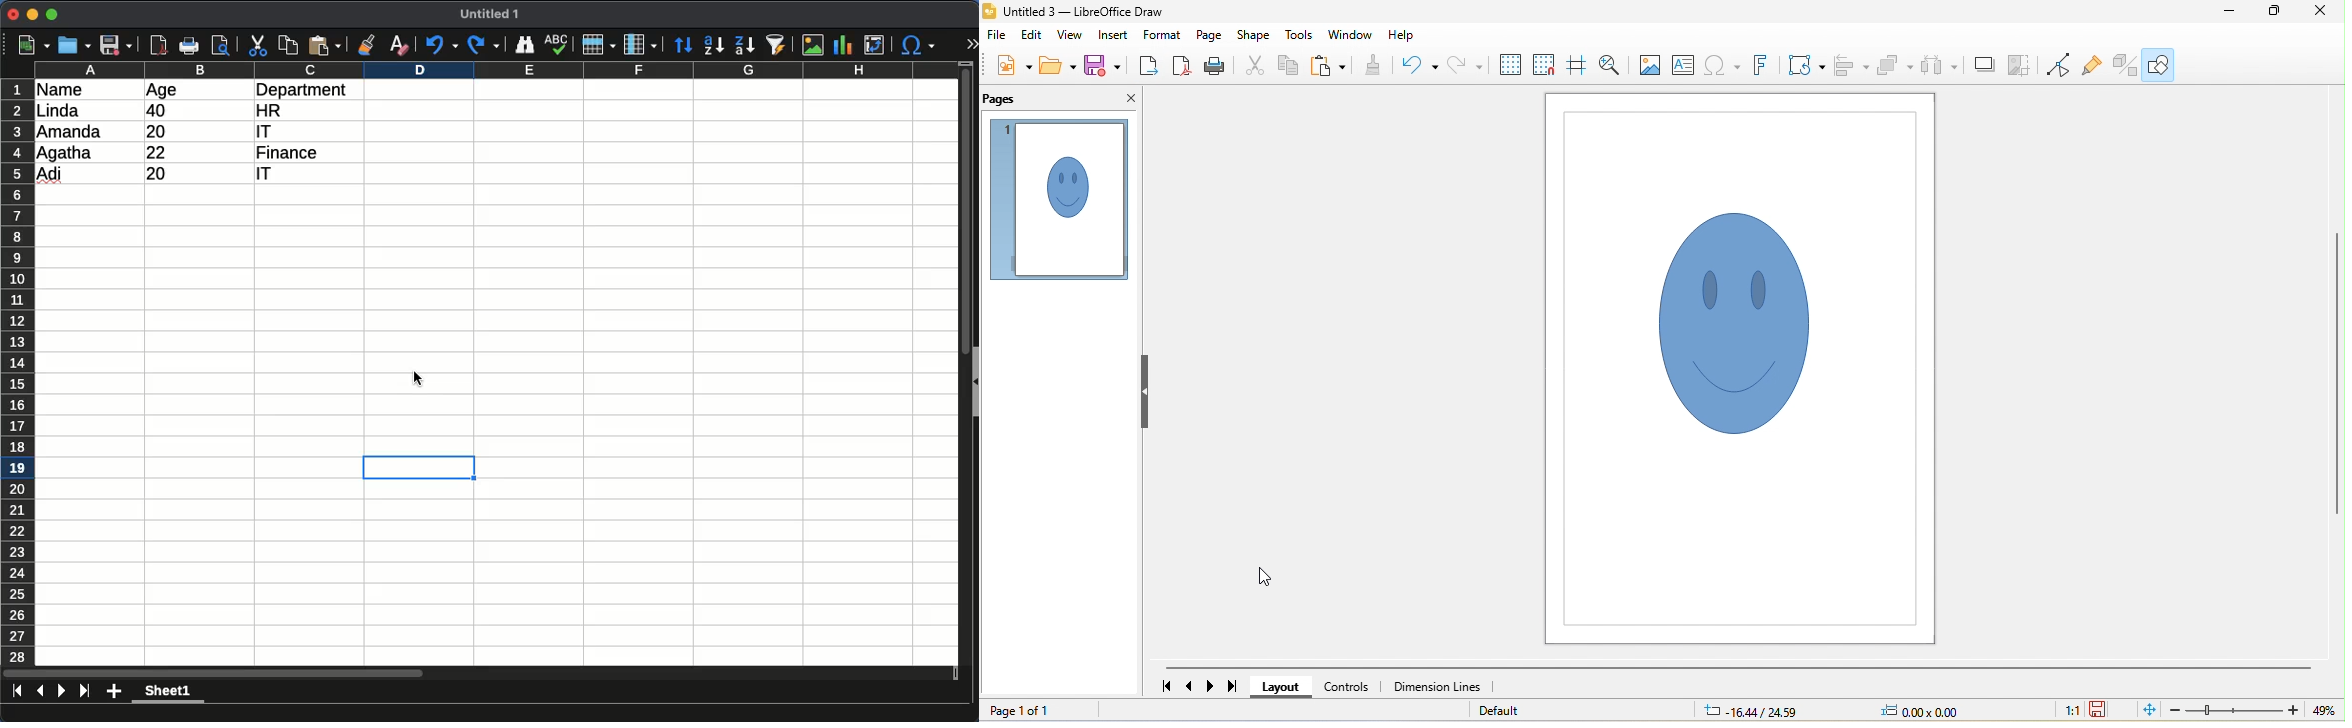 The width and height of the screenshot is (2352, 728). I want to click on tools, so click(1300, 35).